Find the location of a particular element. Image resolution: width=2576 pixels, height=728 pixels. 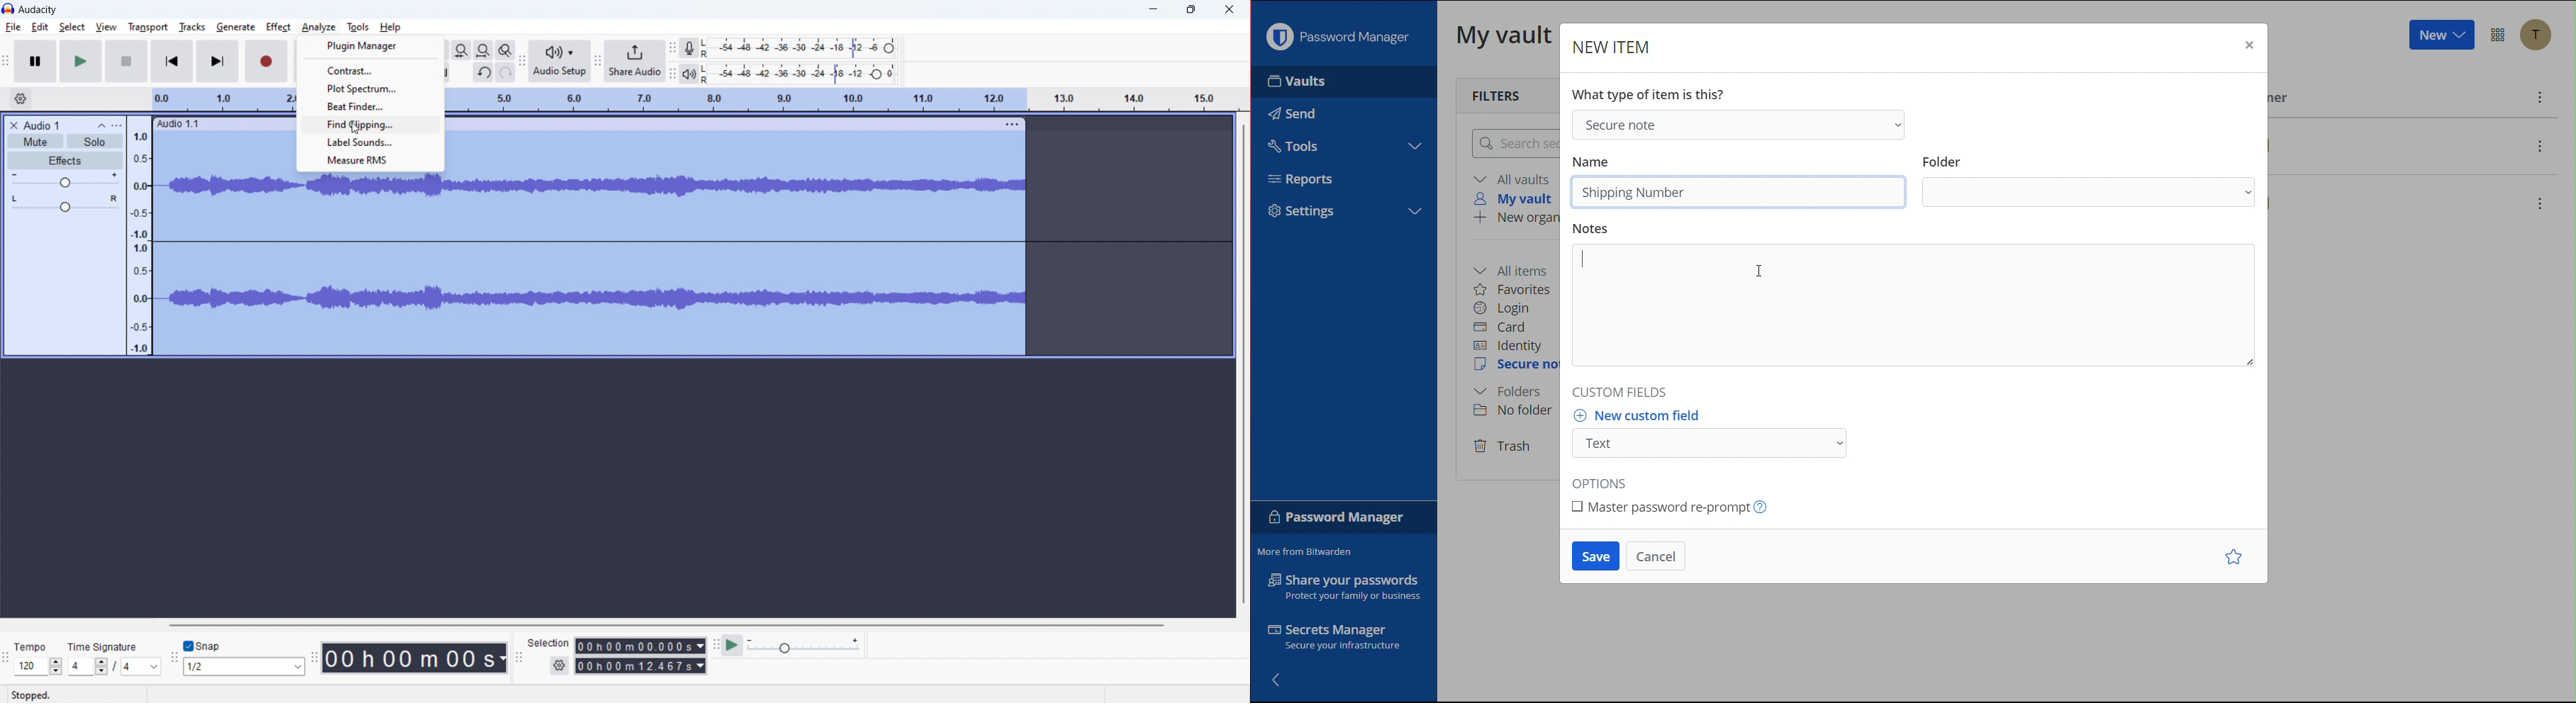

snapping toolbar is located at coordinates (174, 657).